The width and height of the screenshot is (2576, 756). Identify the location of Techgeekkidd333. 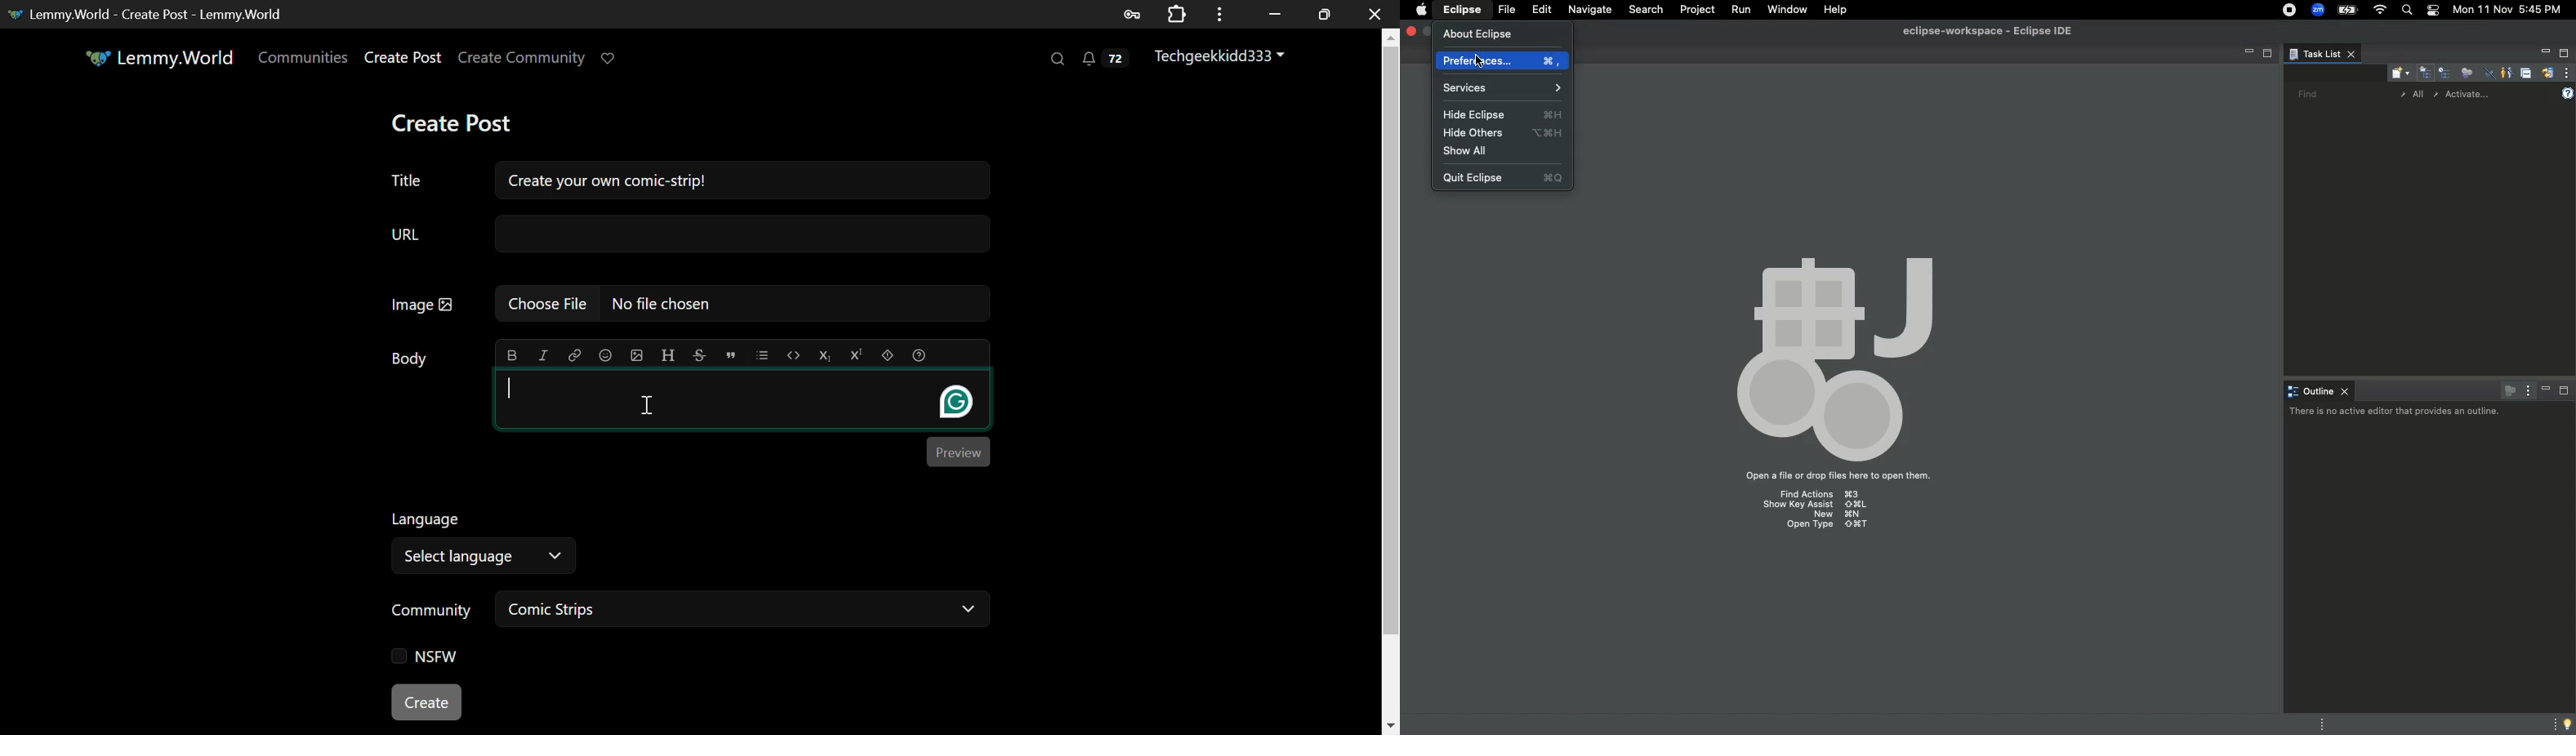
(1221, 58).